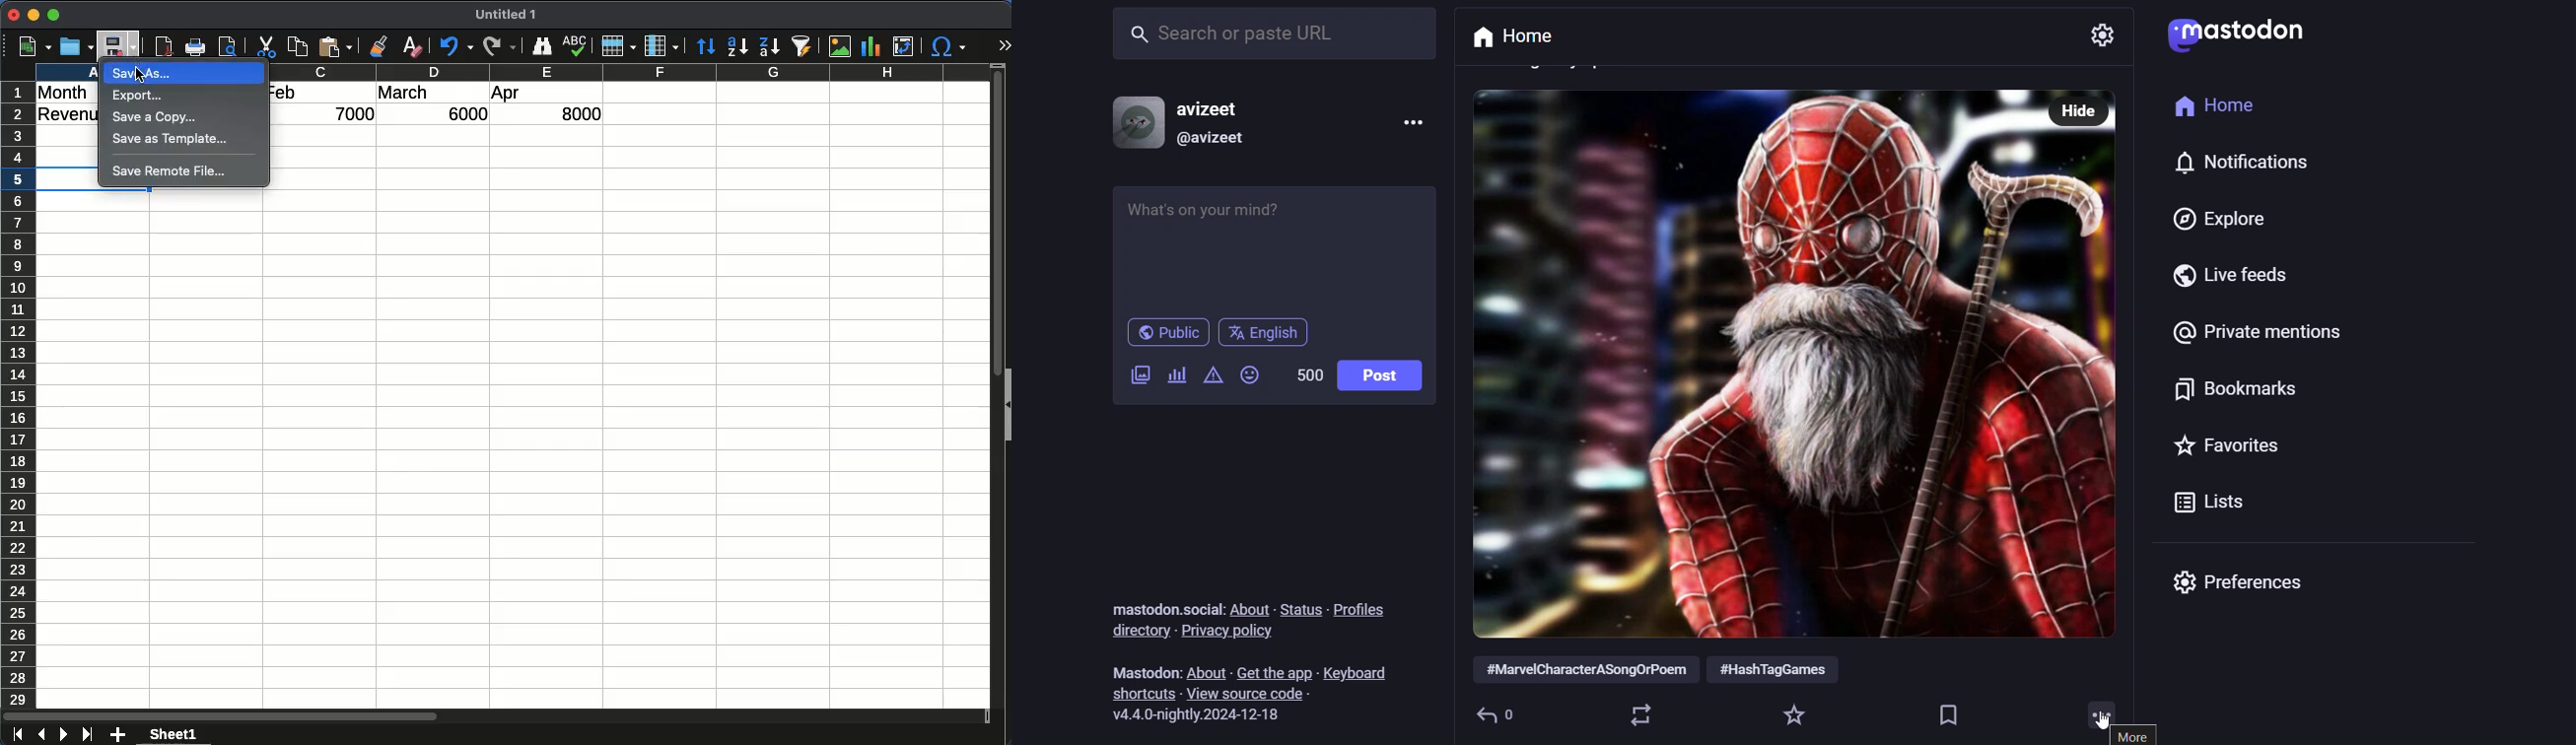 Image resolution: width=2576 pixels, height=756 pixels. What do you see at coordinates (1279, 248) in the screenshot?
I see `whats on your mind` at bounding box center [1279, 248].